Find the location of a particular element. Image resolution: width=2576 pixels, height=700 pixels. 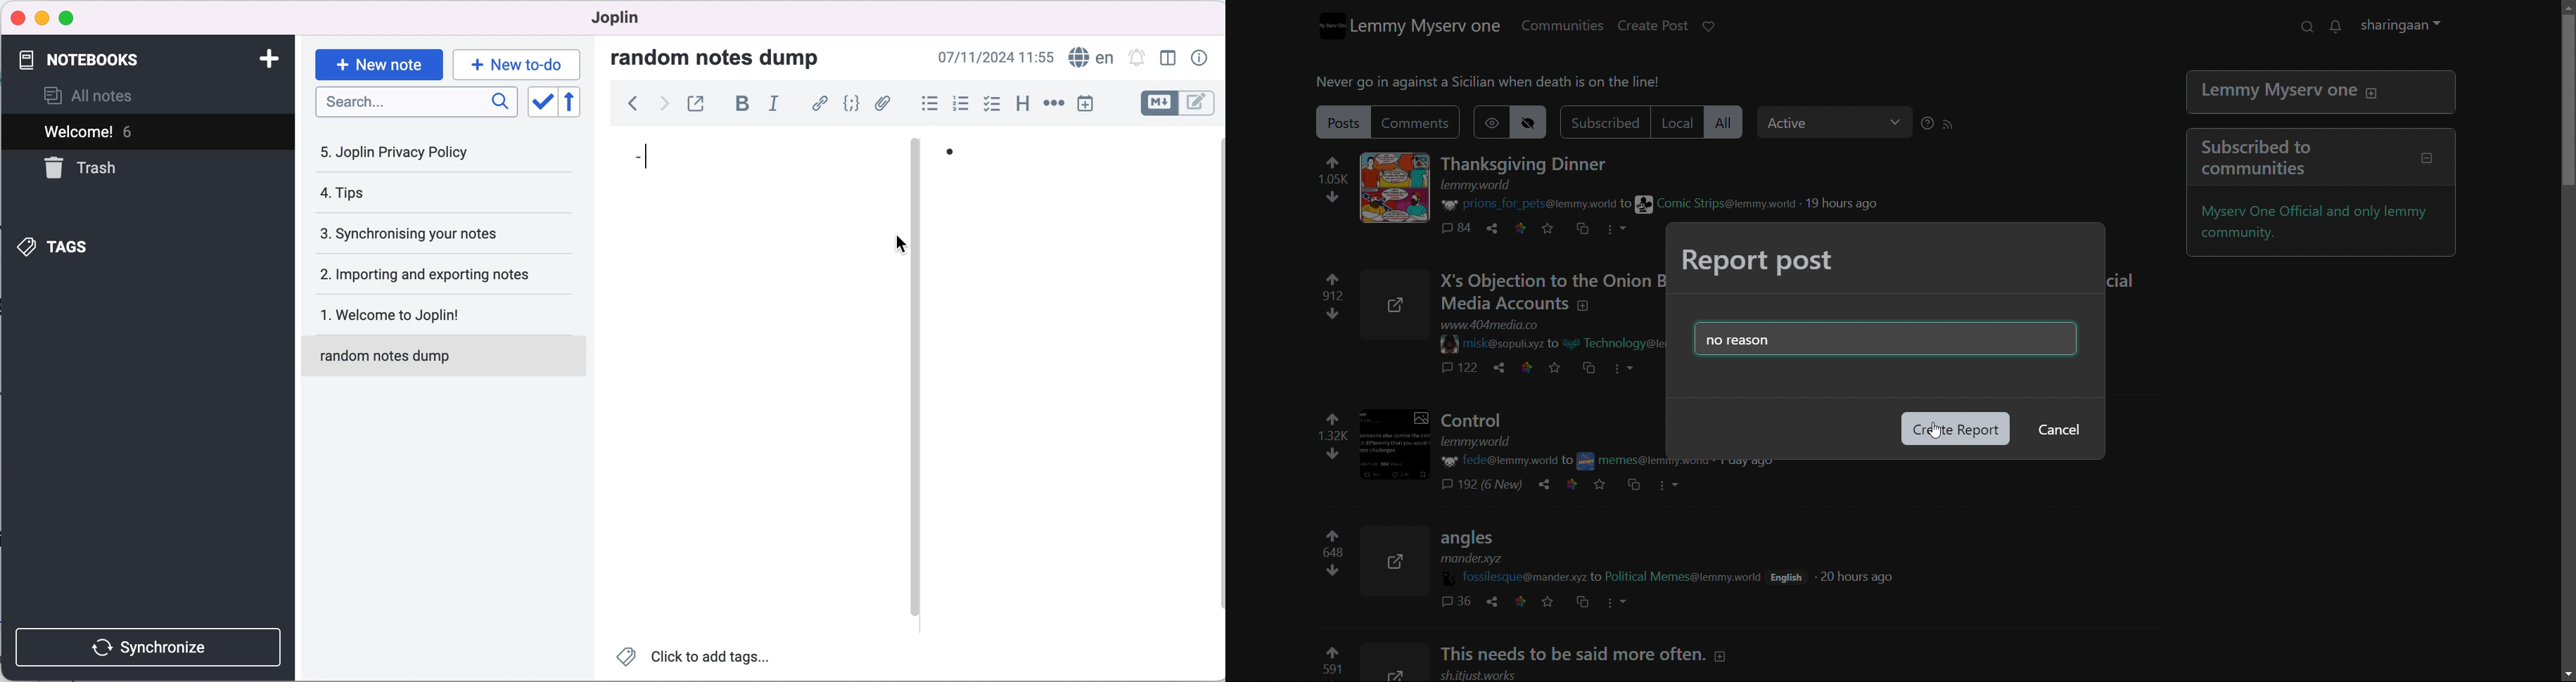

maximize is located at coordinates (67, 19).